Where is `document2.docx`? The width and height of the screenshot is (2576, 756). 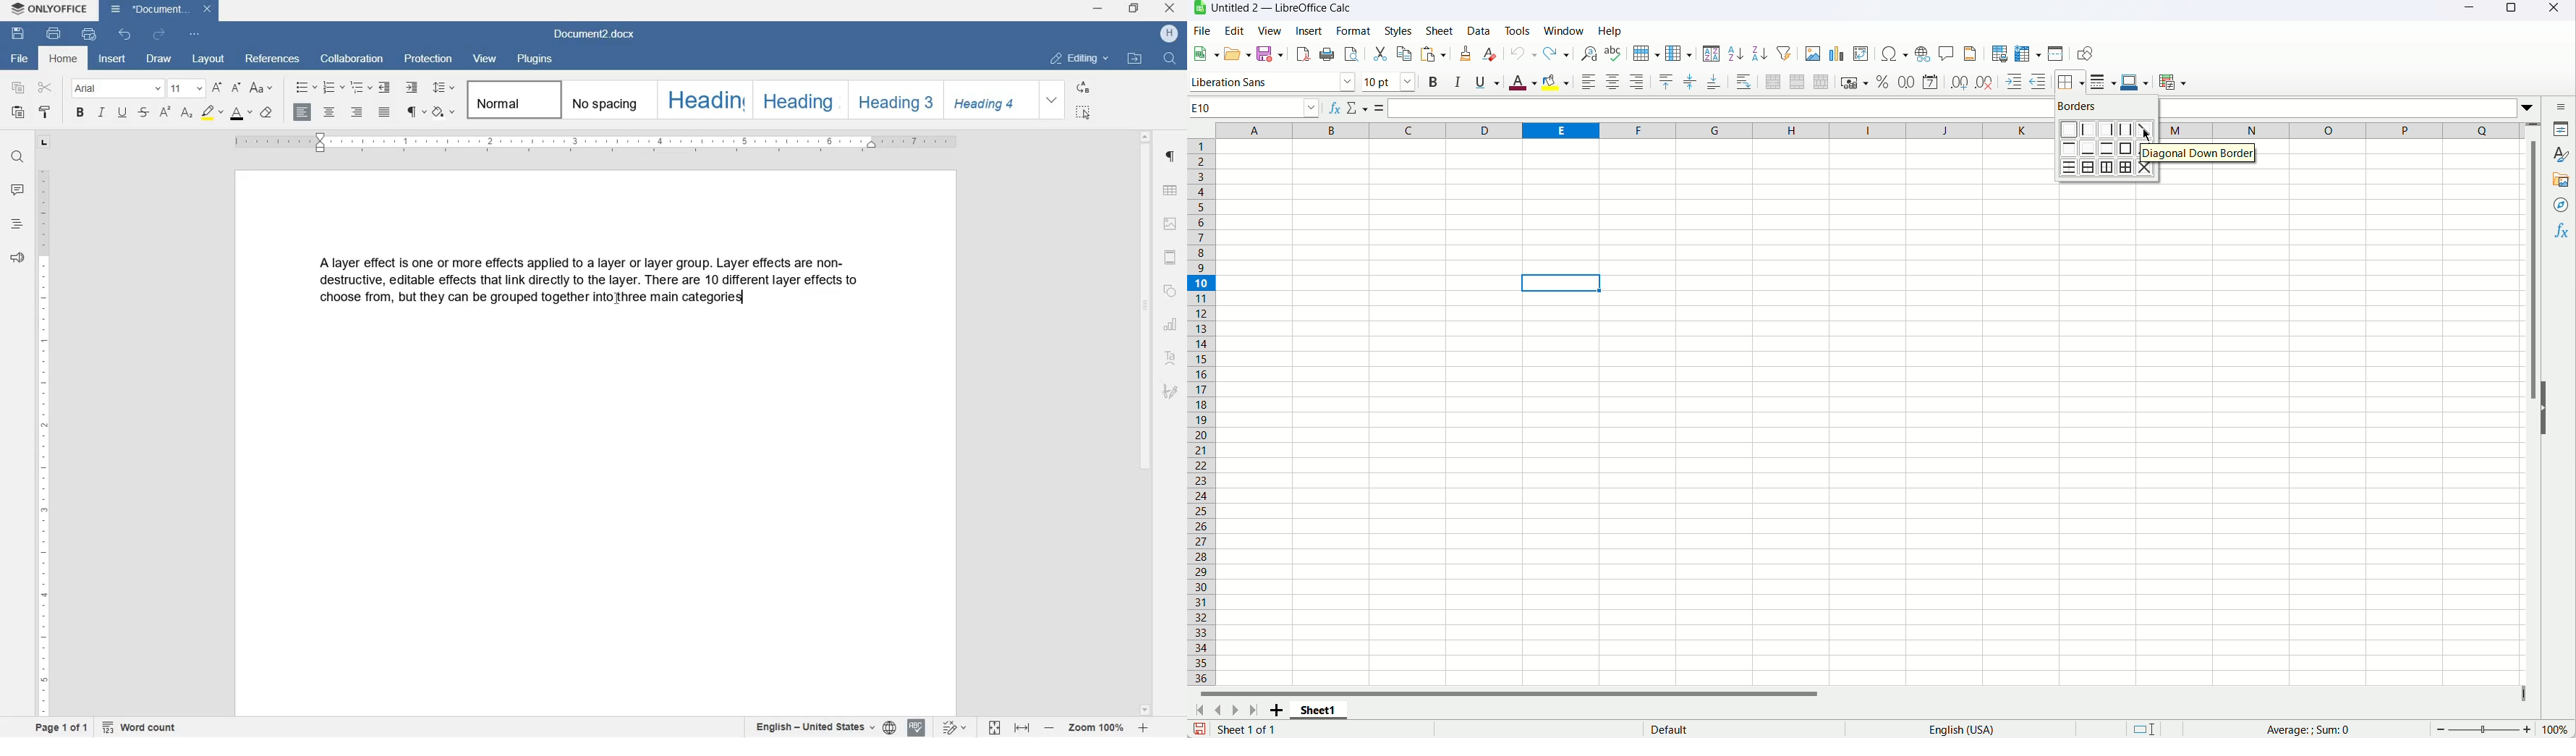 document2.docx is located at coordinates (159, 11).